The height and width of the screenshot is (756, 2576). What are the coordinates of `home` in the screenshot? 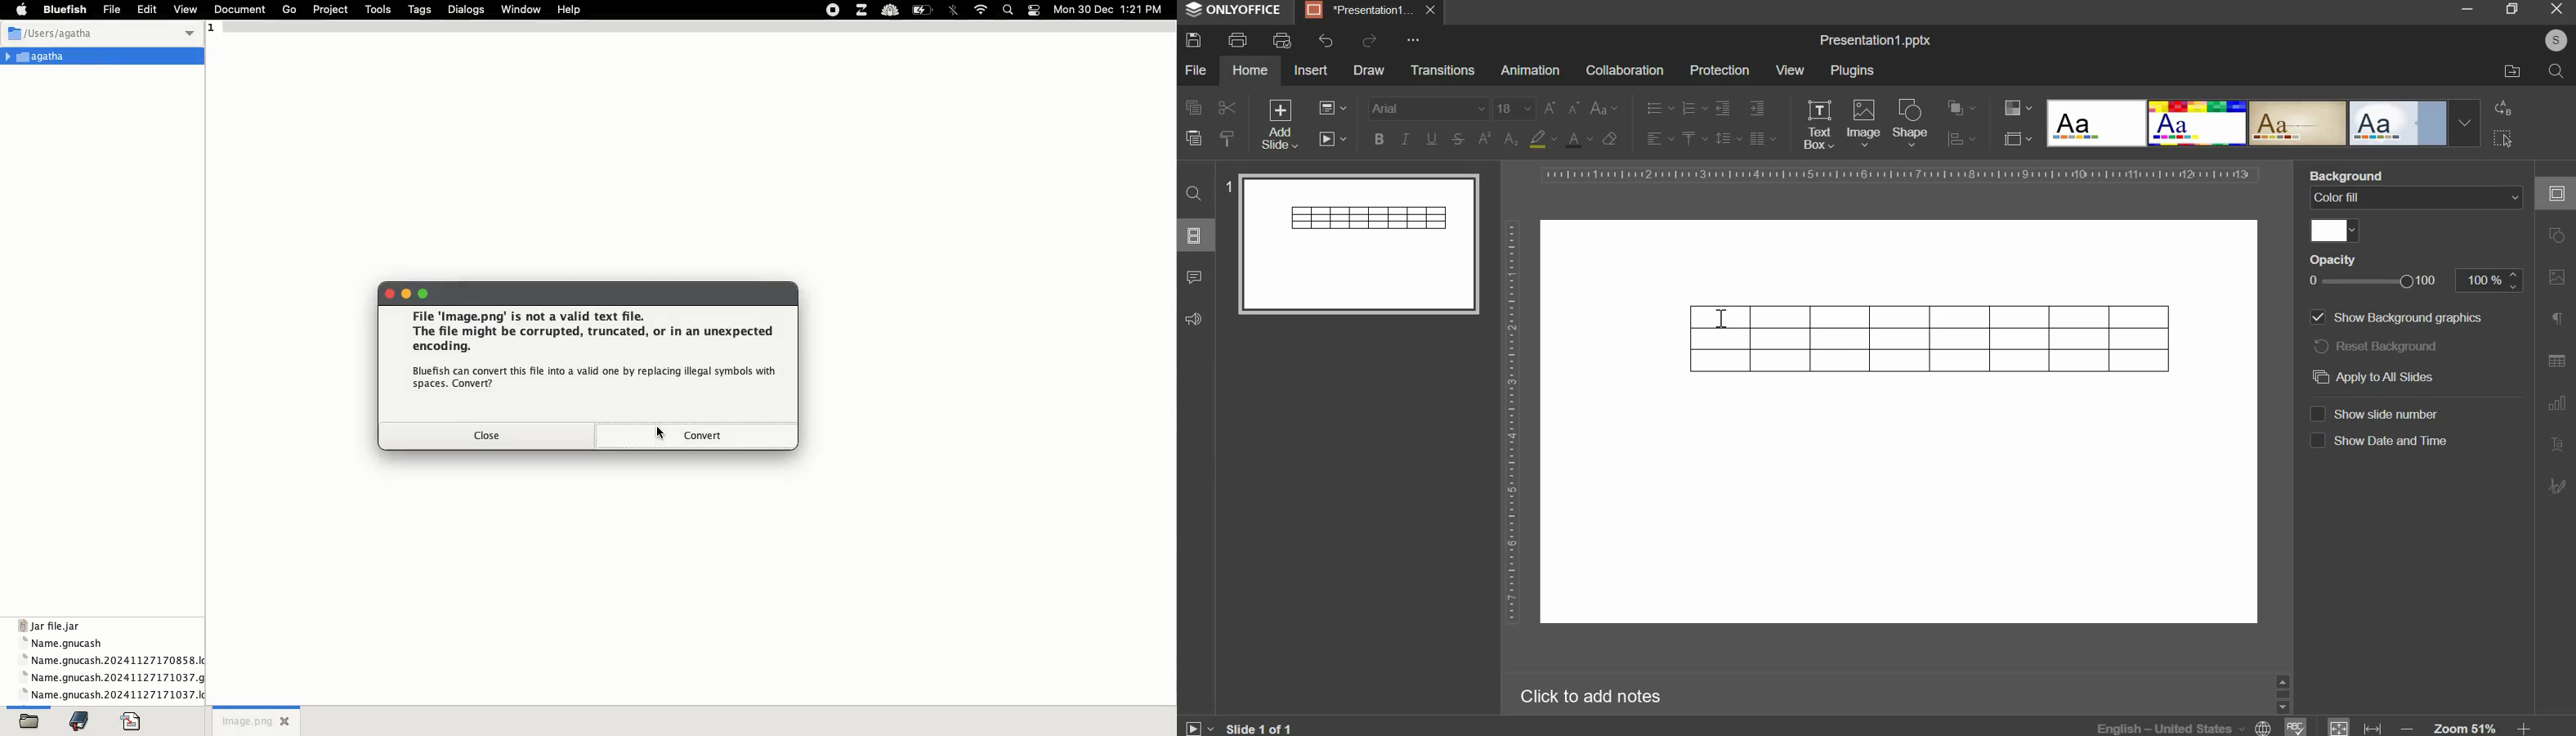 It's located at (1249, 70).